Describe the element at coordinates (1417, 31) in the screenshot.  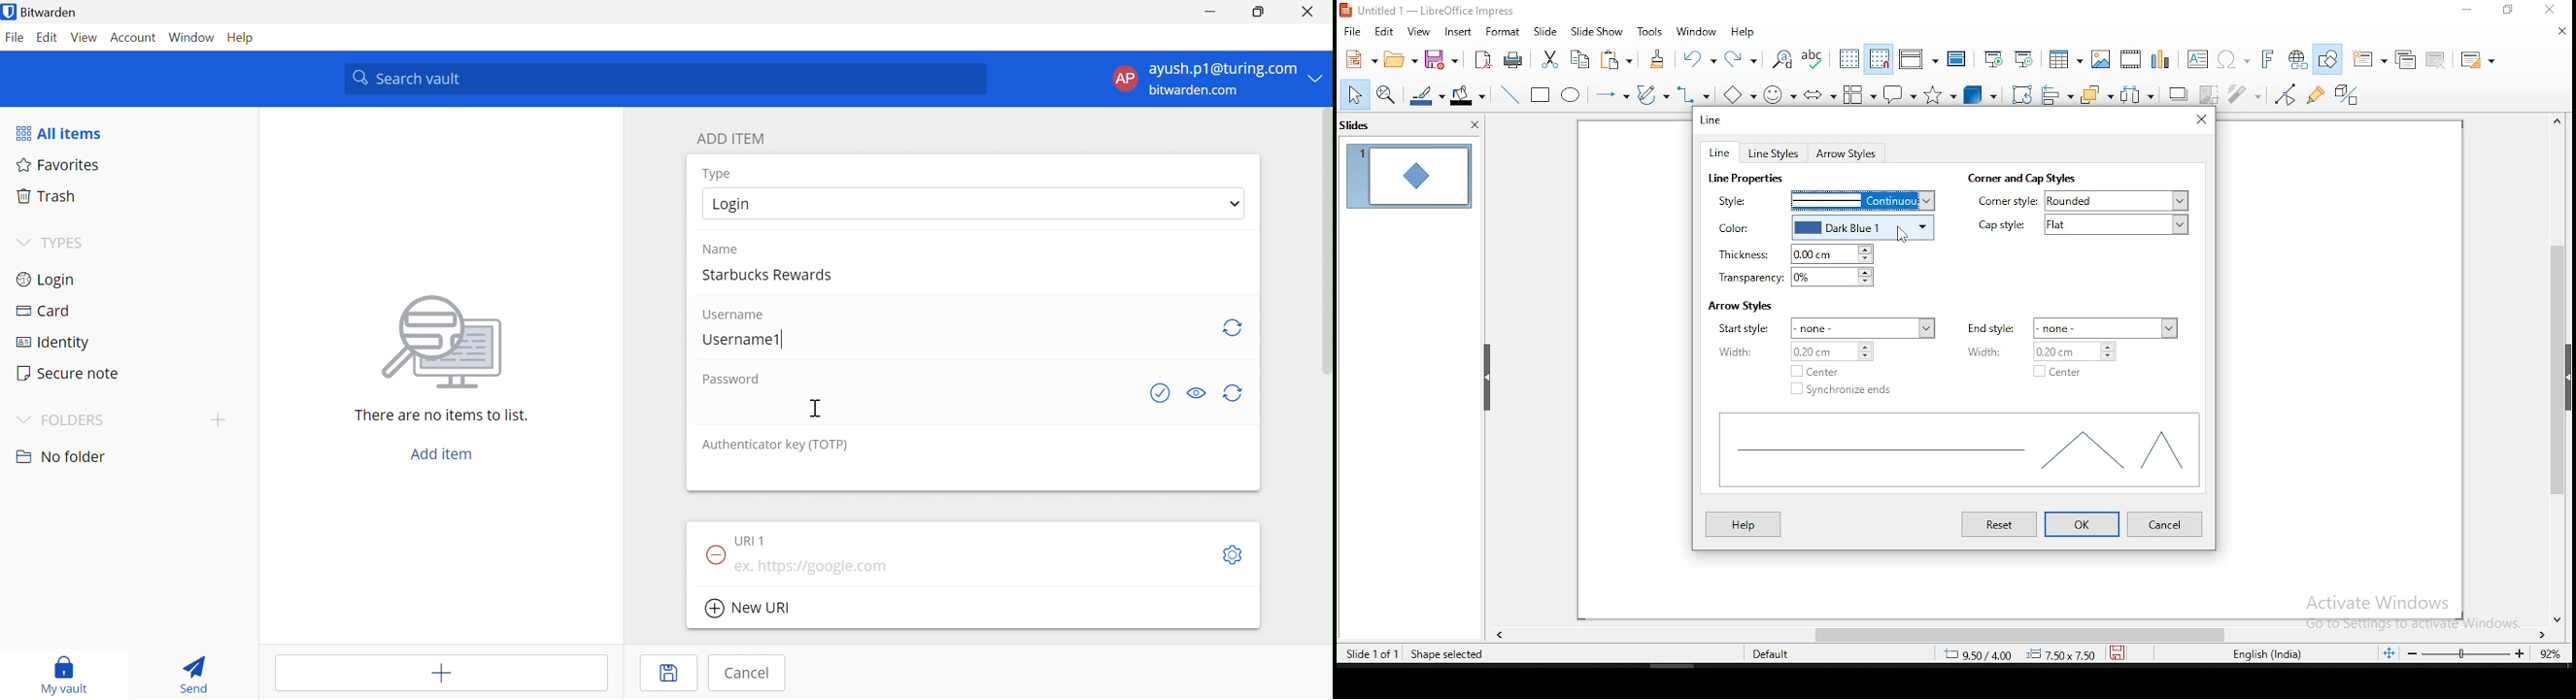
I see `view` at that location.